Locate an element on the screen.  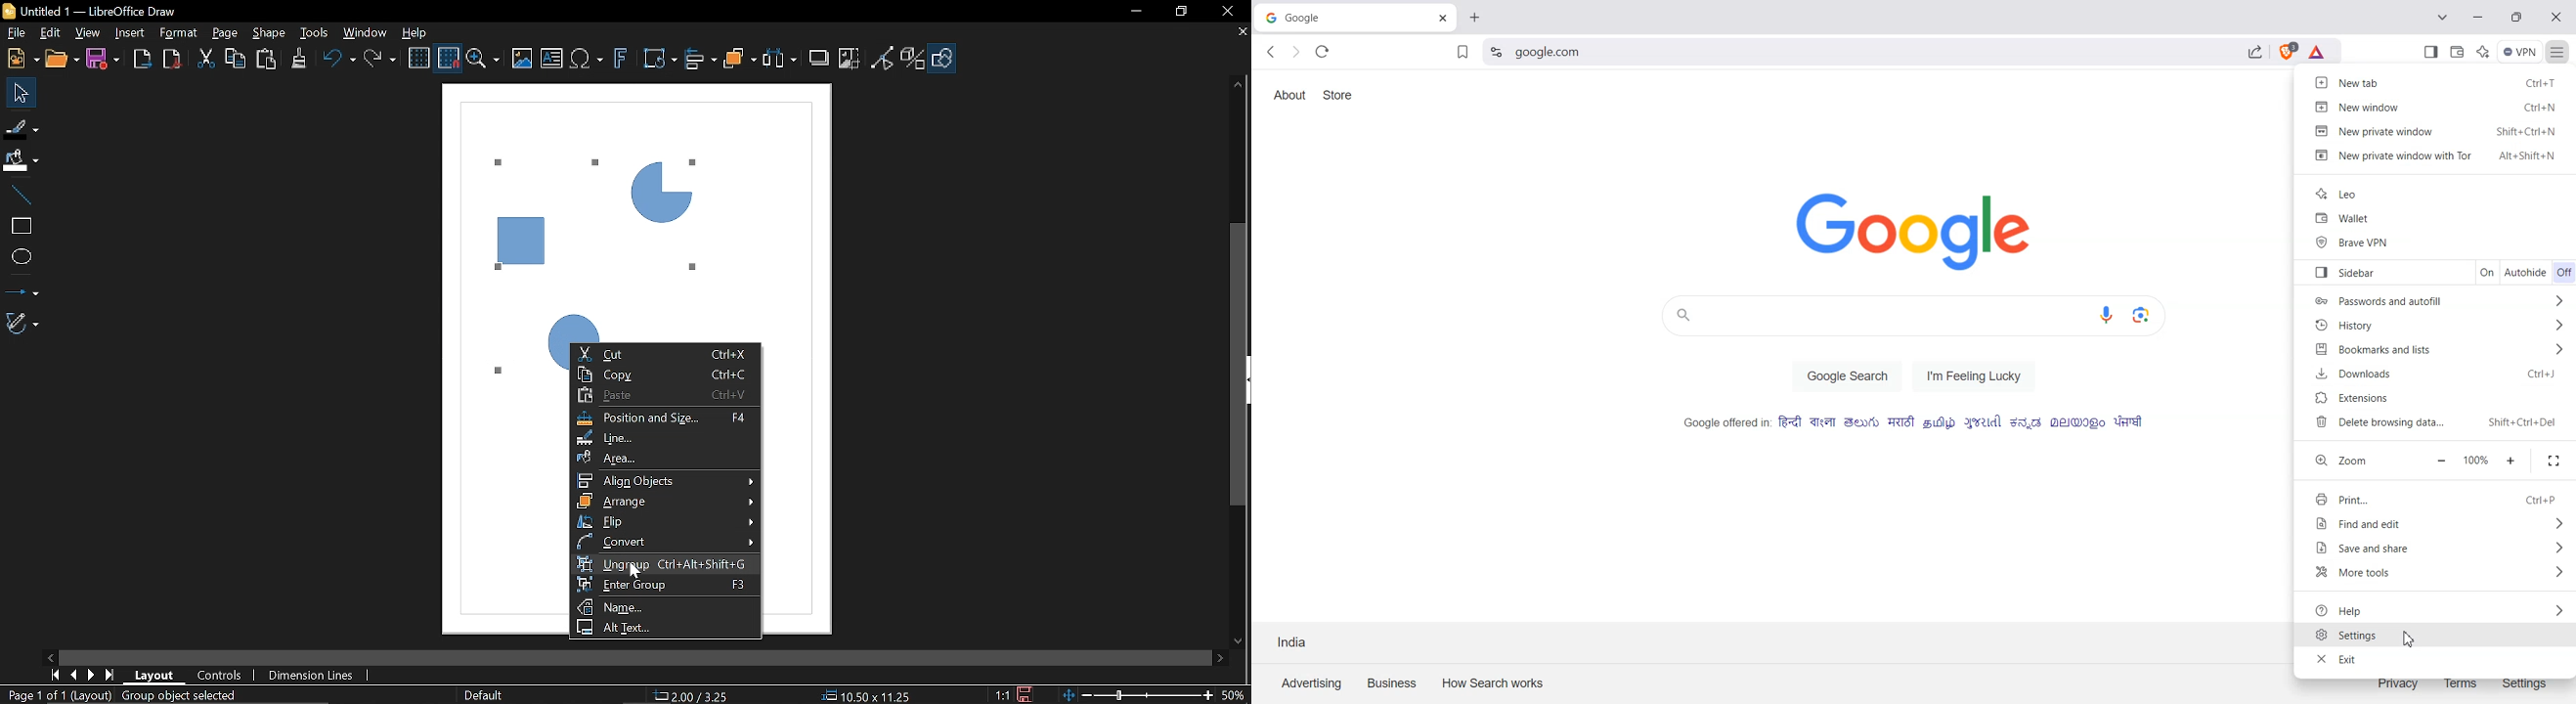
Tools is located at coordinates (312, 33).